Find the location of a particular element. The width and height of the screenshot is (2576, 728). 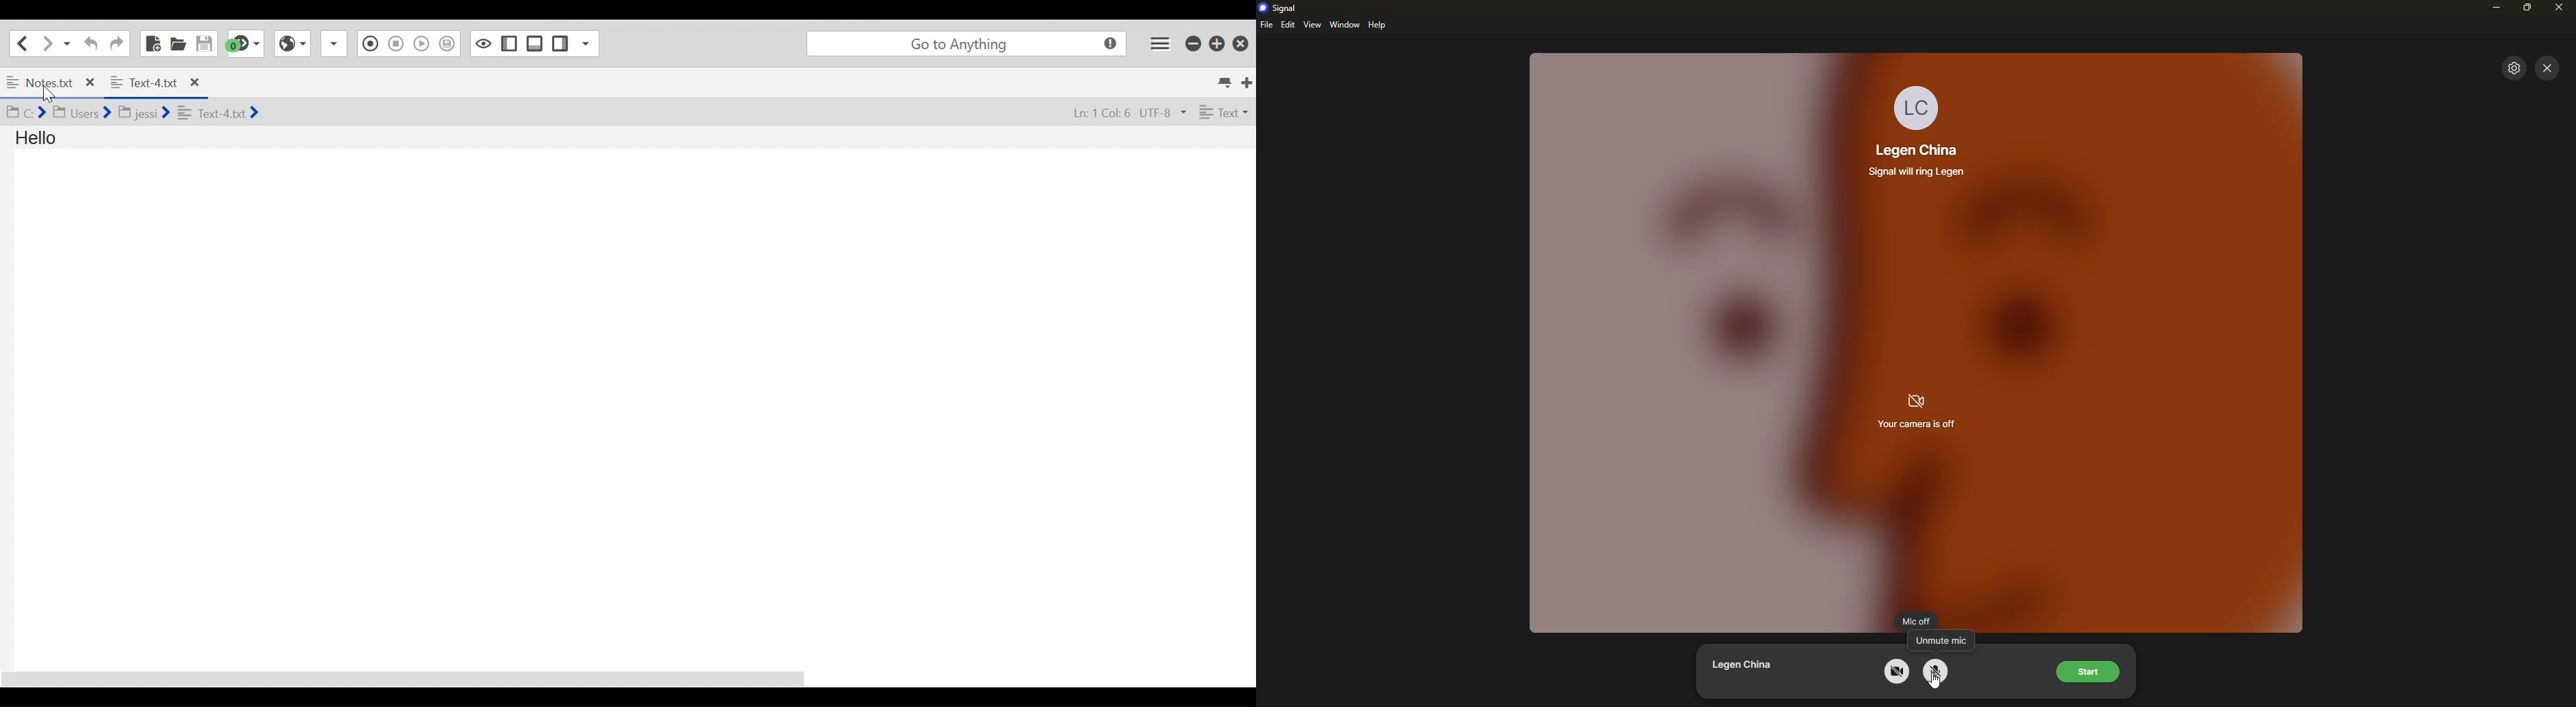

help is located at coordinates (1379, 25).